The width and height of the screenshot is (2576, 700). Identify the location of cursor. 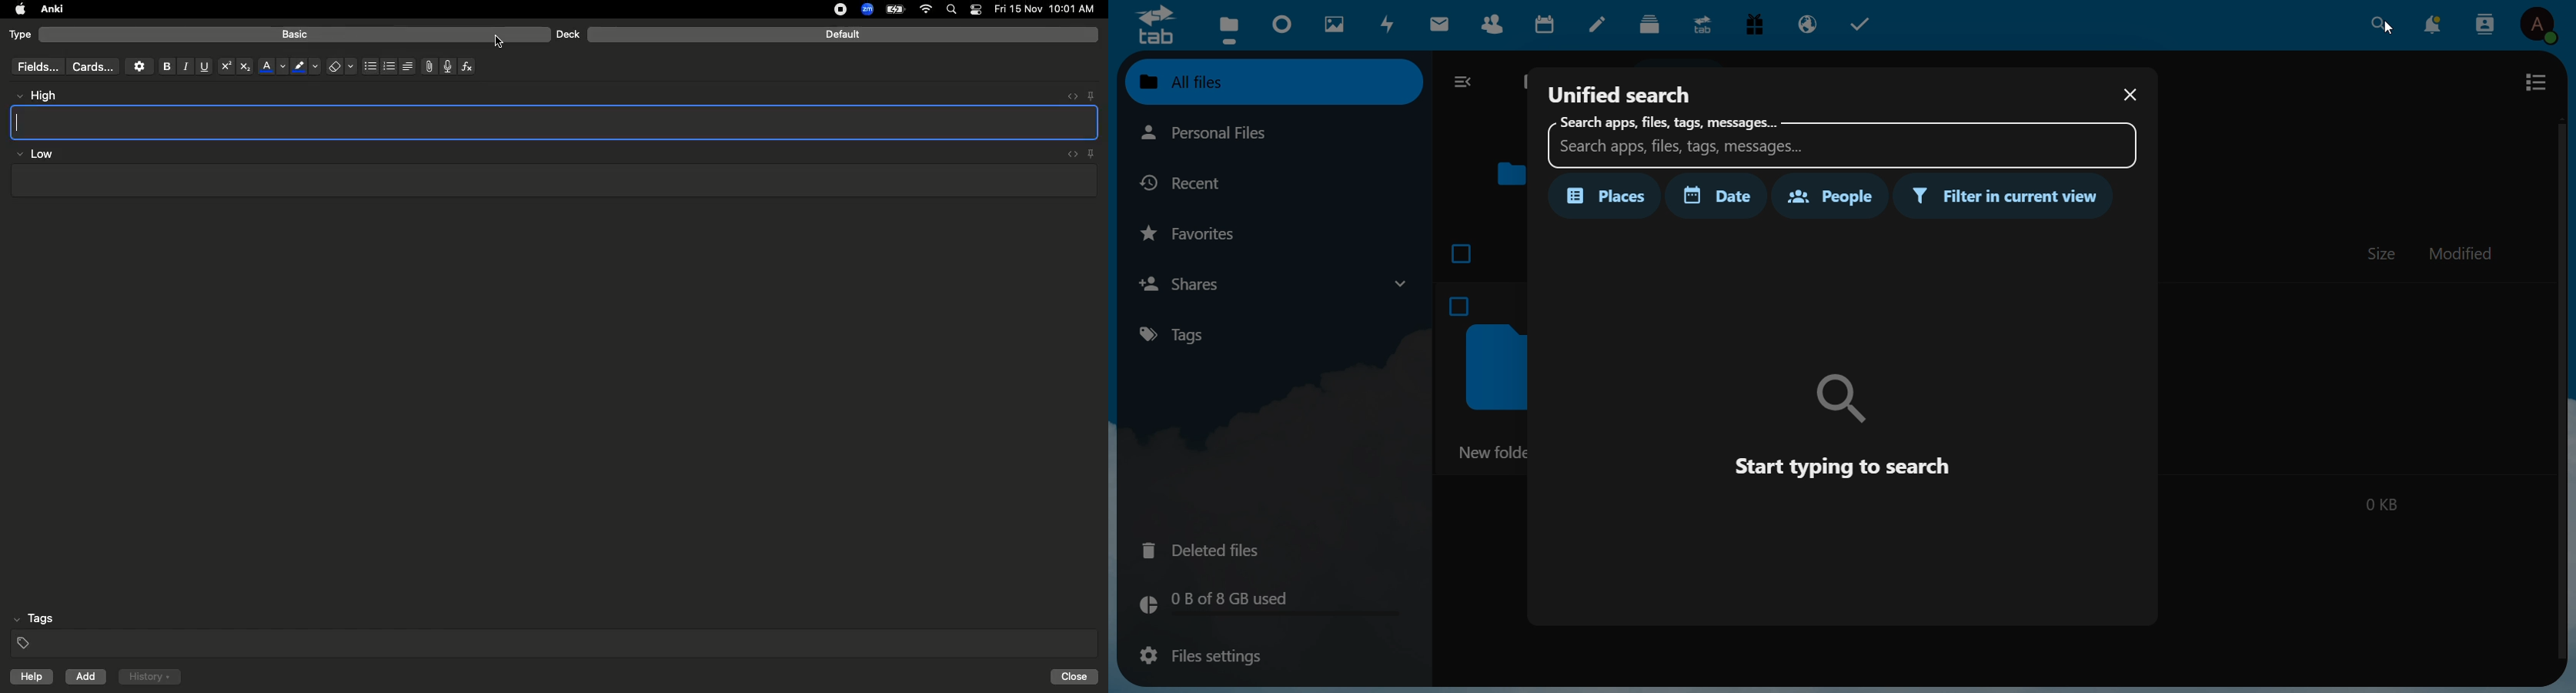
(2390, 32).